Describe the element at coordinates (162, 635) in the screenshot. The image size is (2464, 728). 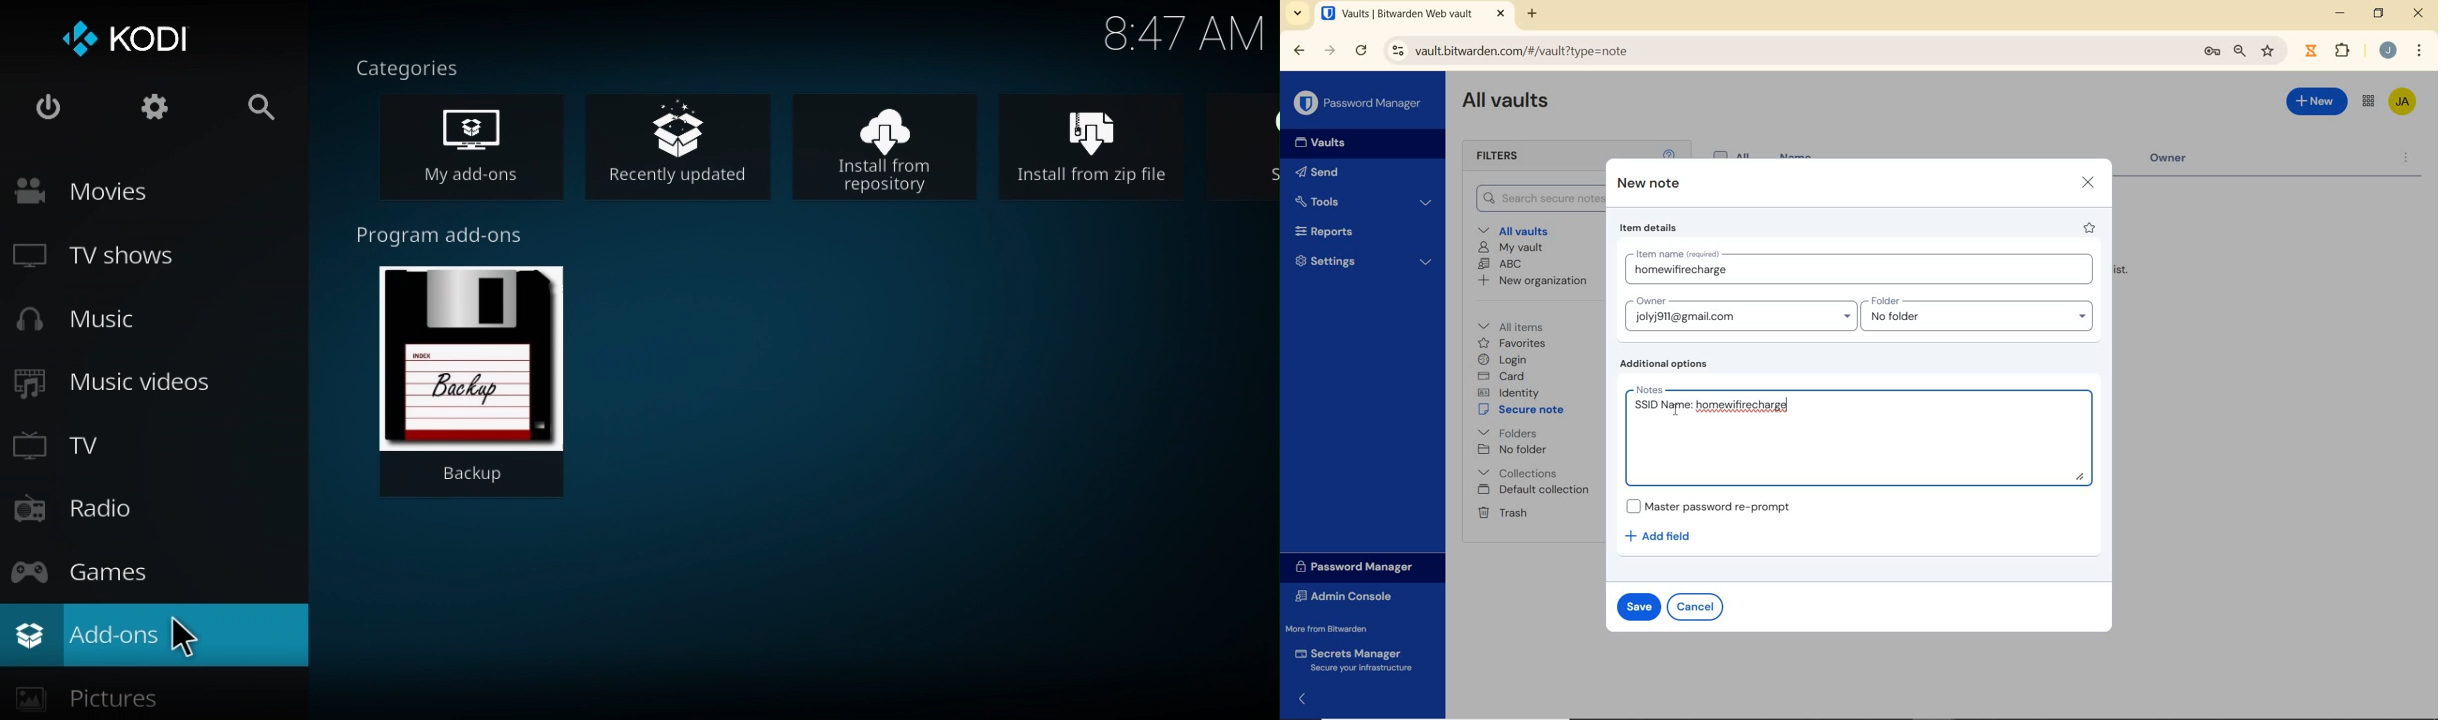
I see `add-ons` at that location.